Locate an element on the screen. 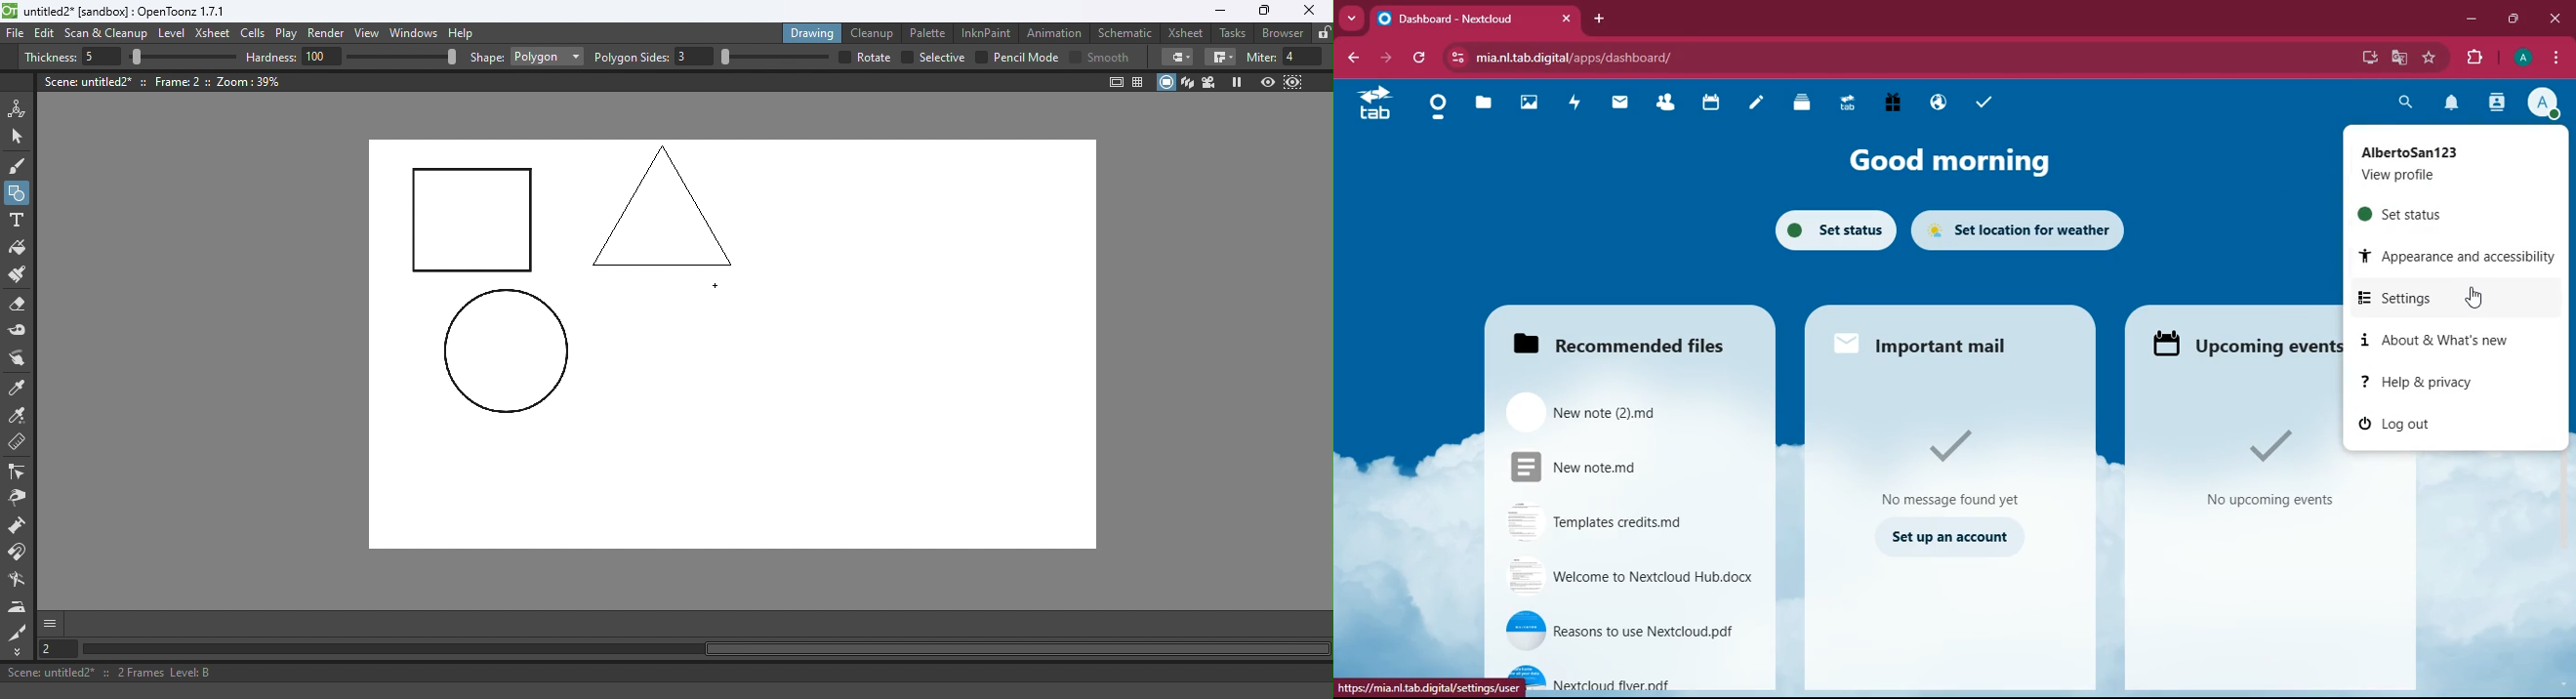  minimize is located at coordinates (2472, 20).